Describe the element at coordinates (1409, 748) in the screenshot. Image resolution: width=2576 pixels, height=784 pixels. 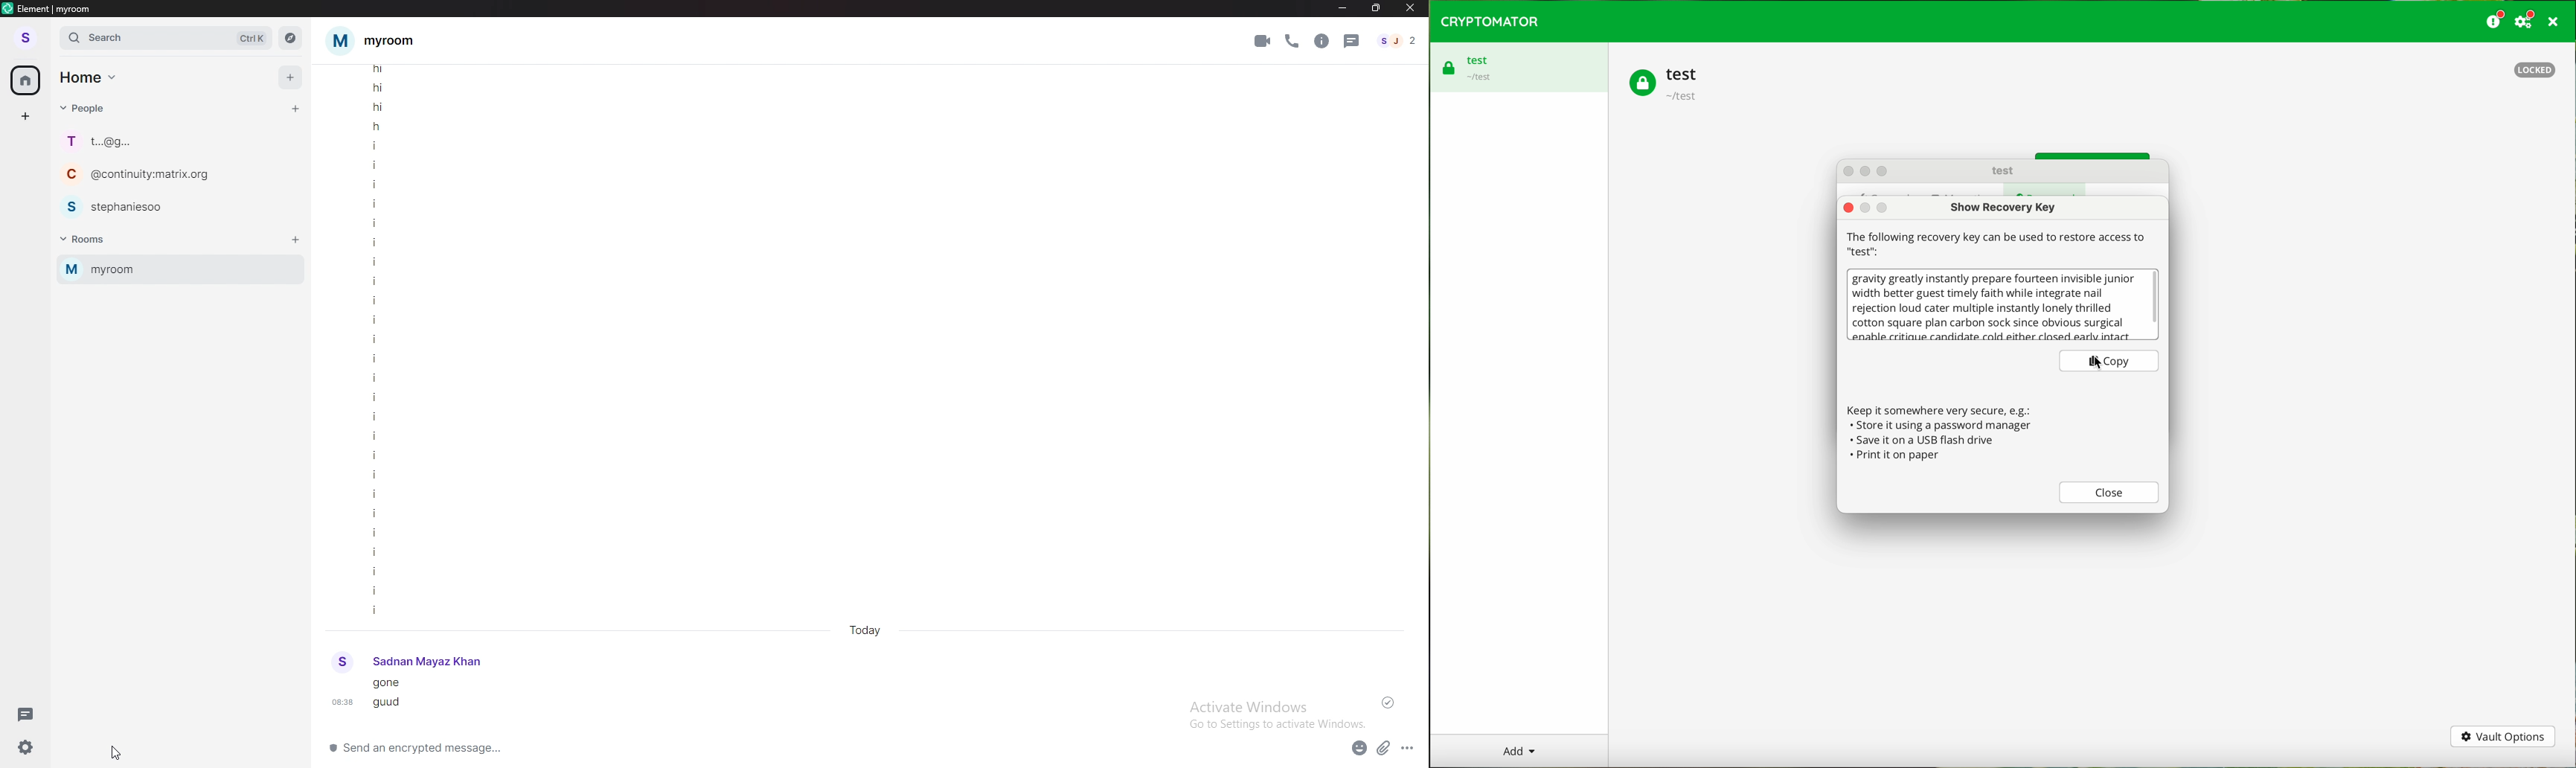
I see `options` at that location.